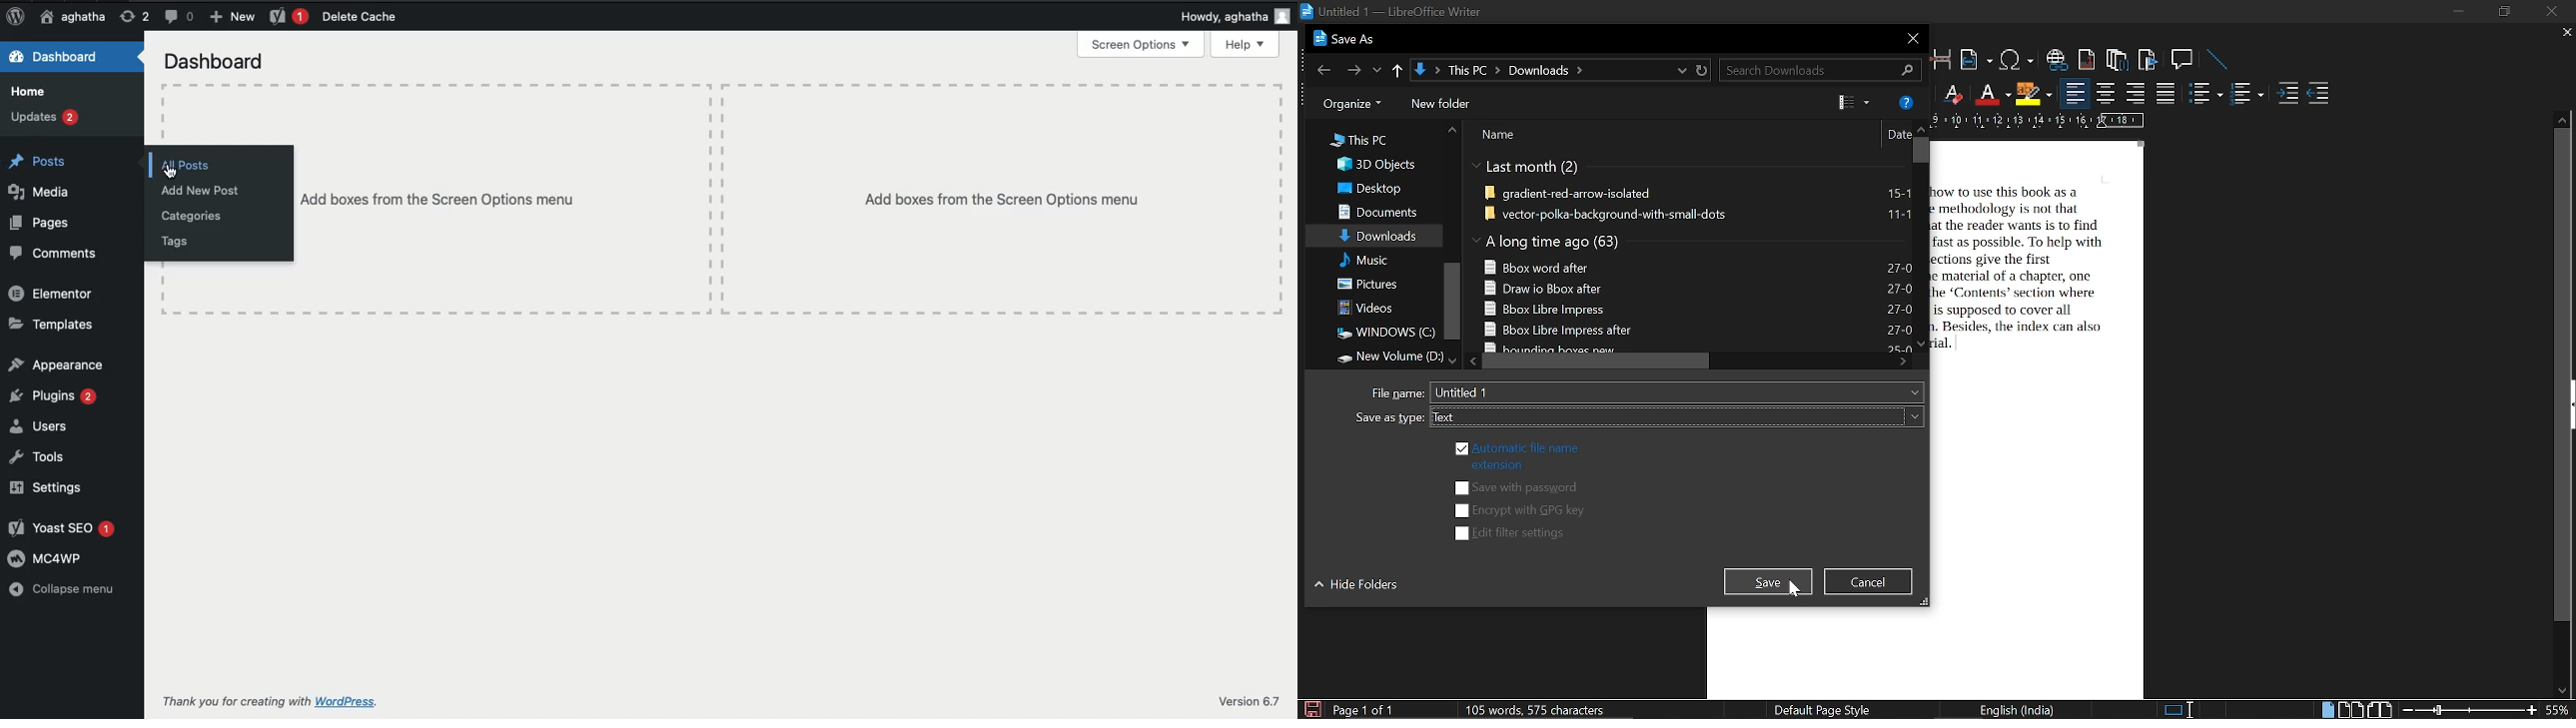 This screenshot has height=728, width=2576. What do you see at coordinates (1851, 102) in the screenshot?
I see `preview pane` at bounding box center [1851, 102].